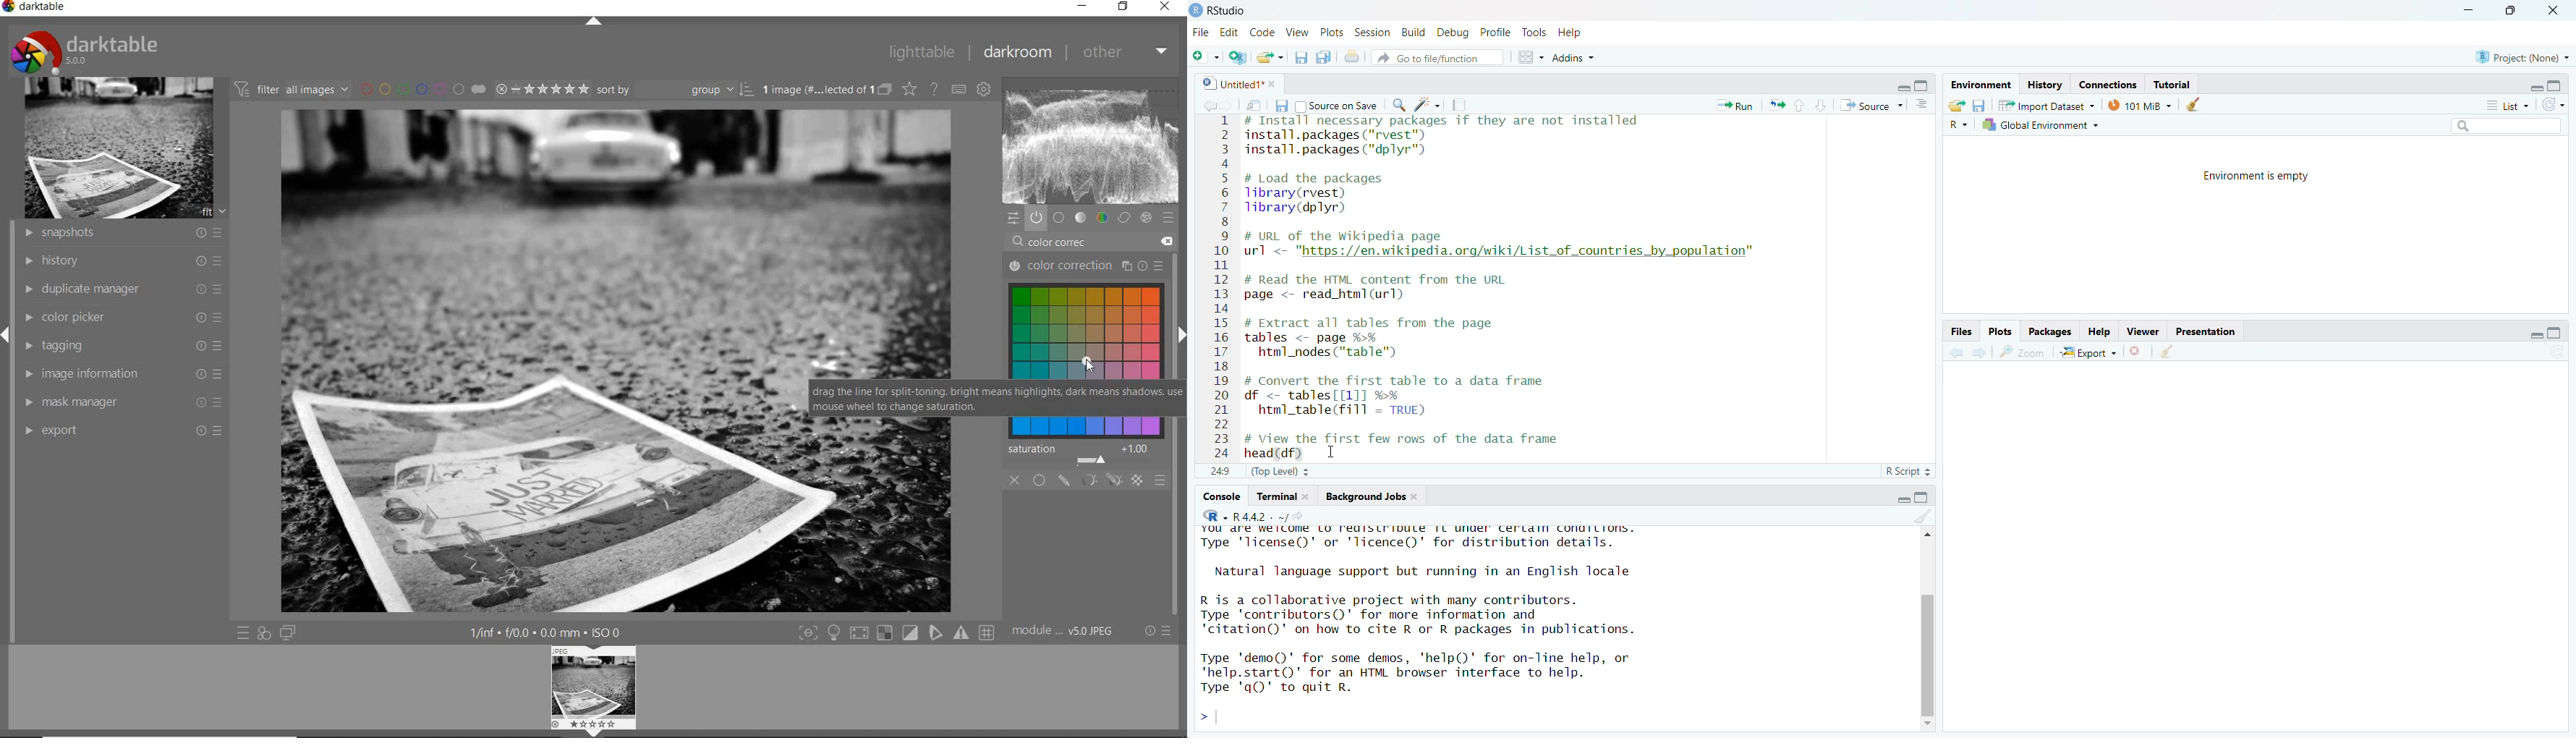  Describe the element at coordinates (2256, 176) in the screenshot. I see `Environment is empty` at that location.